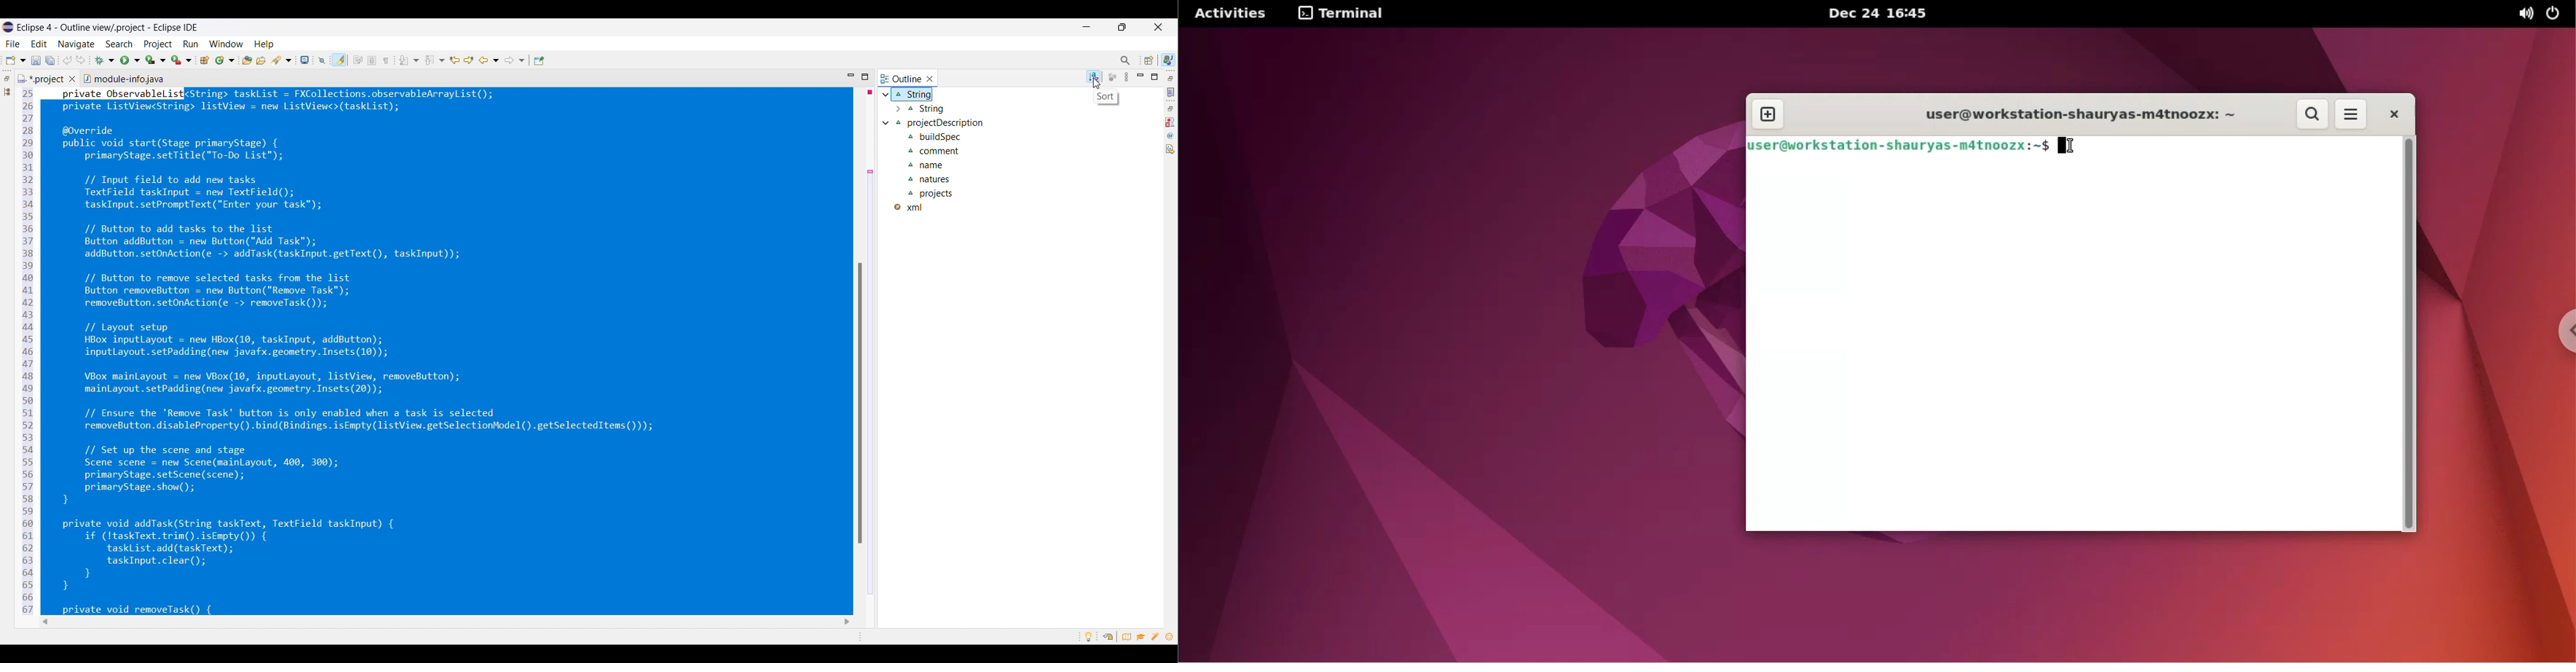 This screenshot has width=2576, height=672. I want to click on Back to project options, so click(489, 60).